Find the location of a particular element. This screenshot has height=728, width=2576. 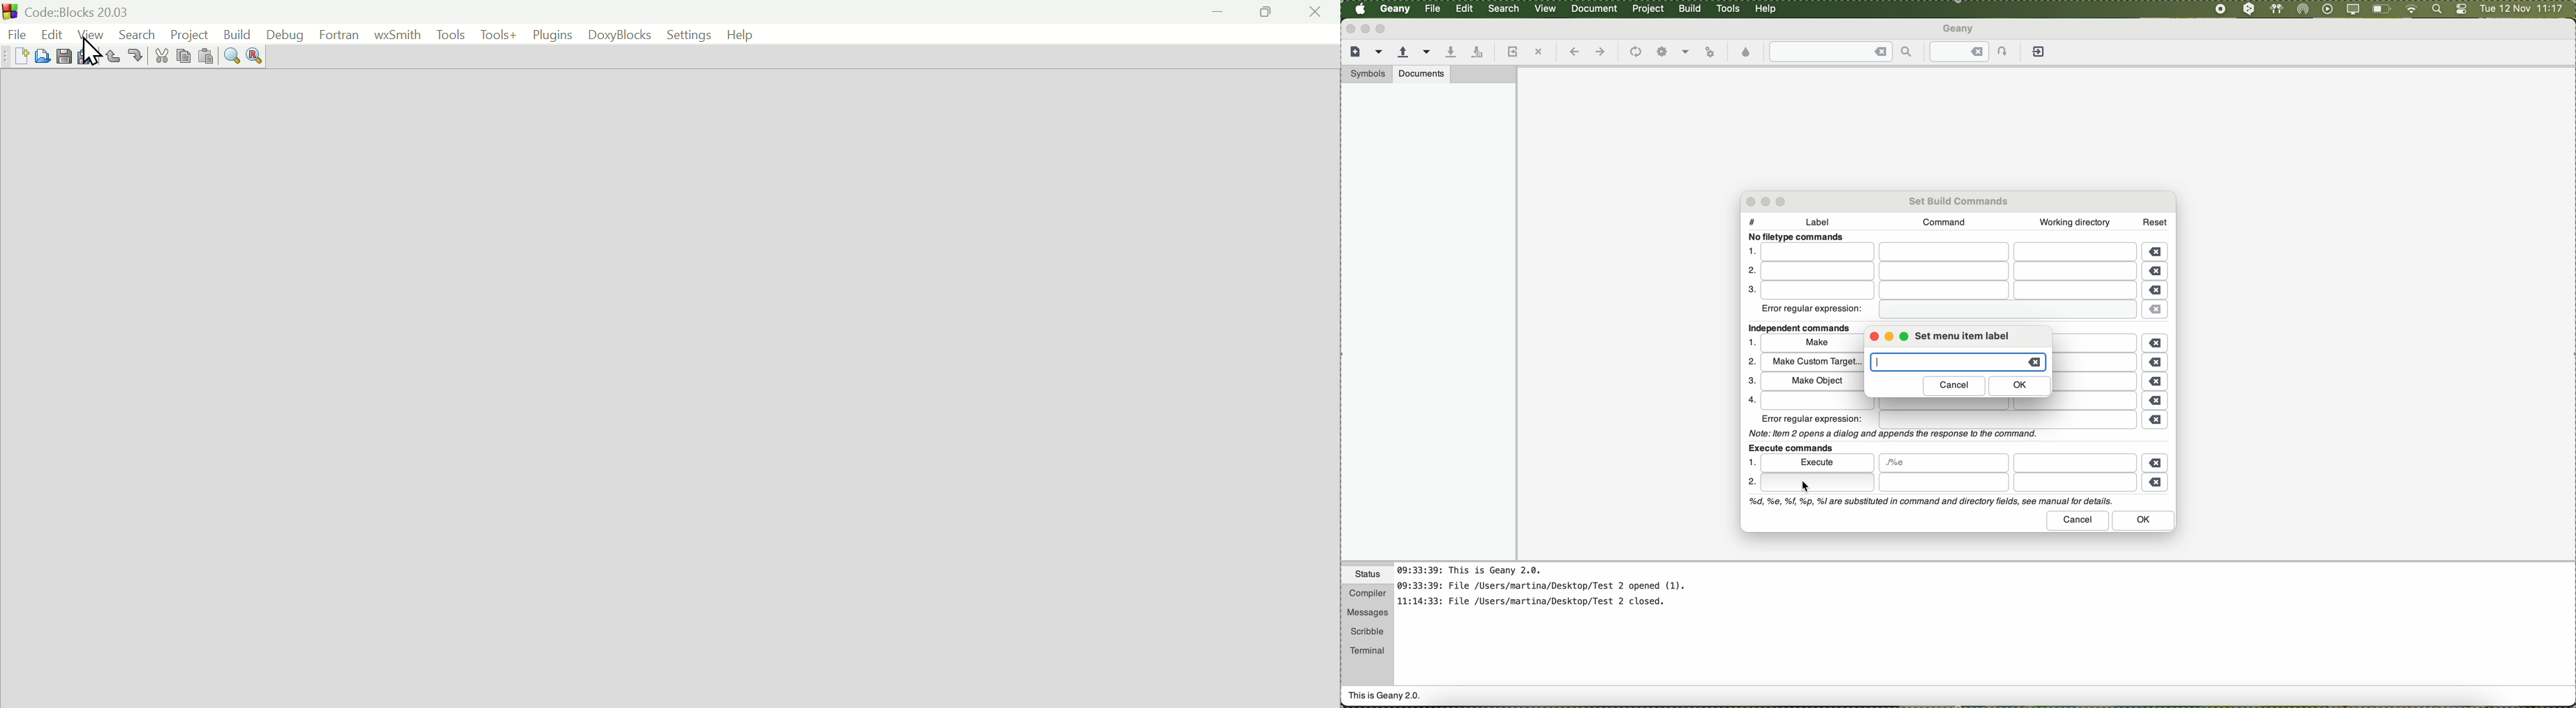

label is located at coordinates (1822, 223).